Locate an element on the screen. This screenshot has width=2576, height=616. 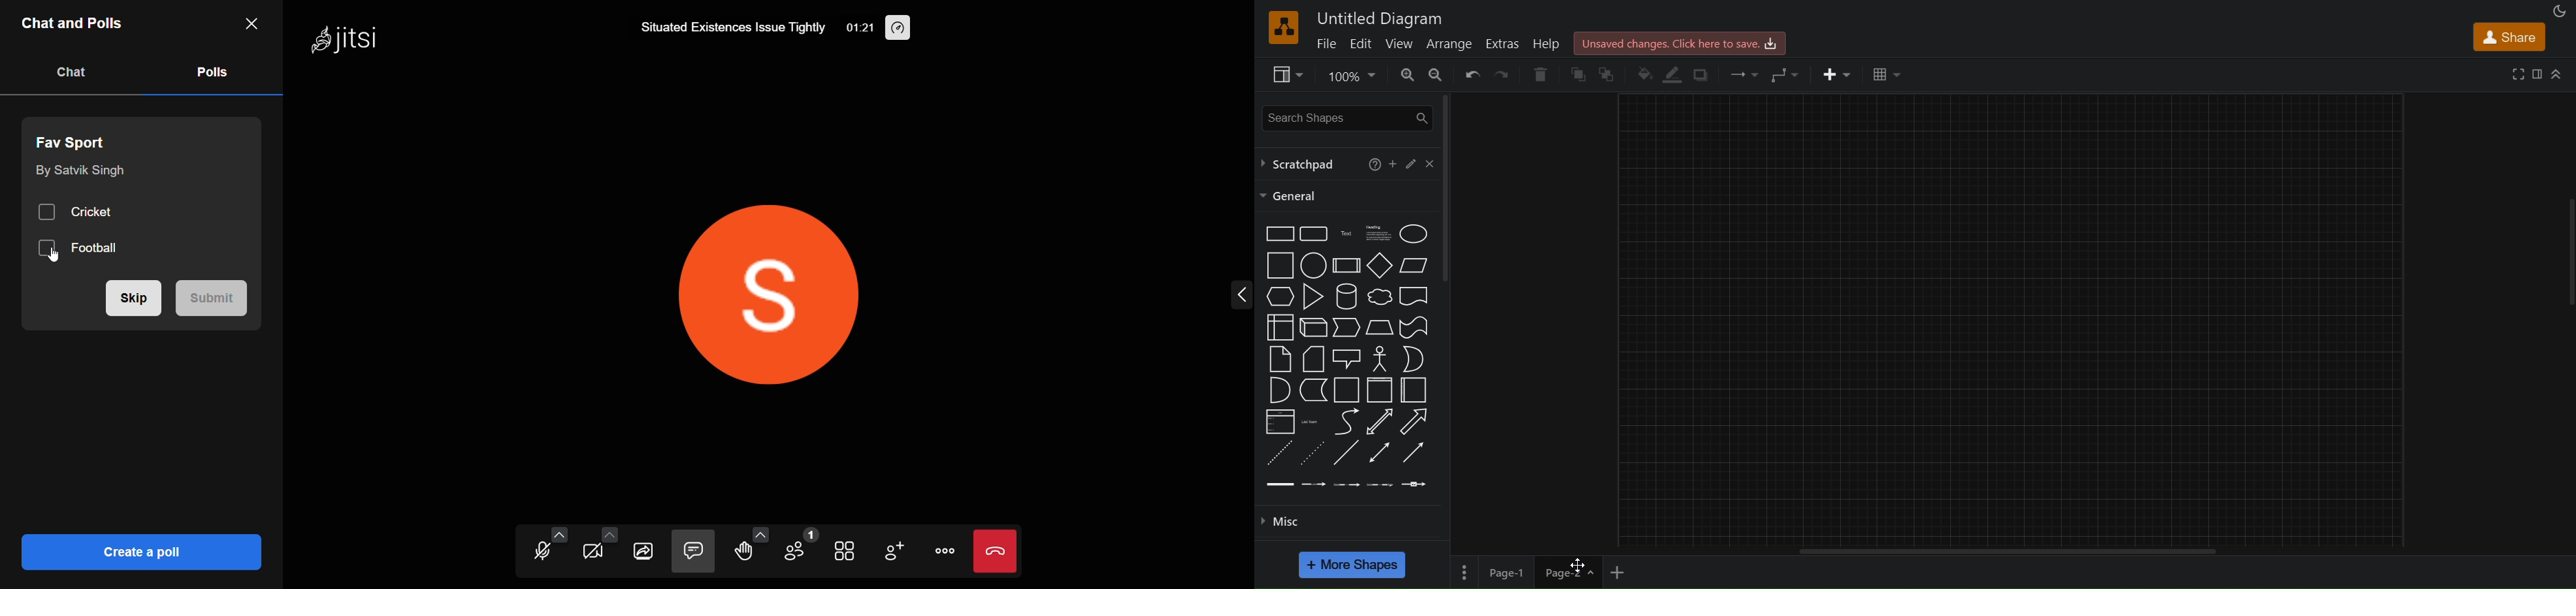
list is located at coordinates (1279, 420).